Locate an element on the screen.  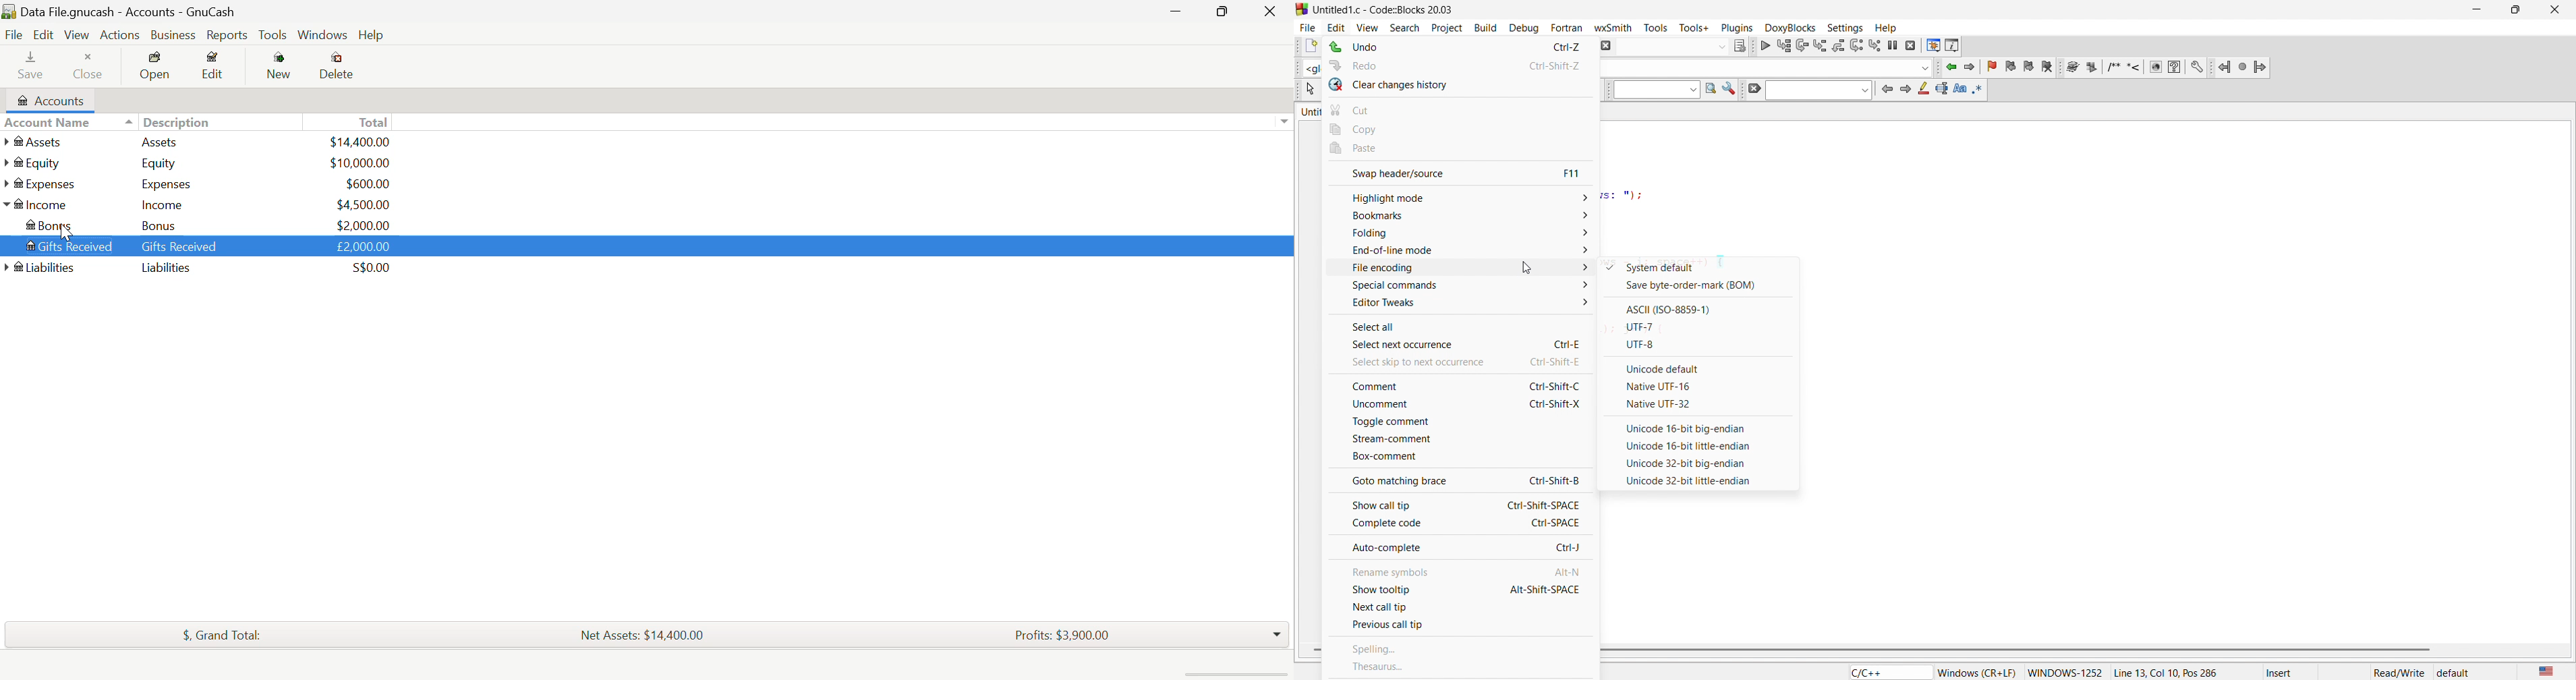
web is located at coordinates (2156, 67).